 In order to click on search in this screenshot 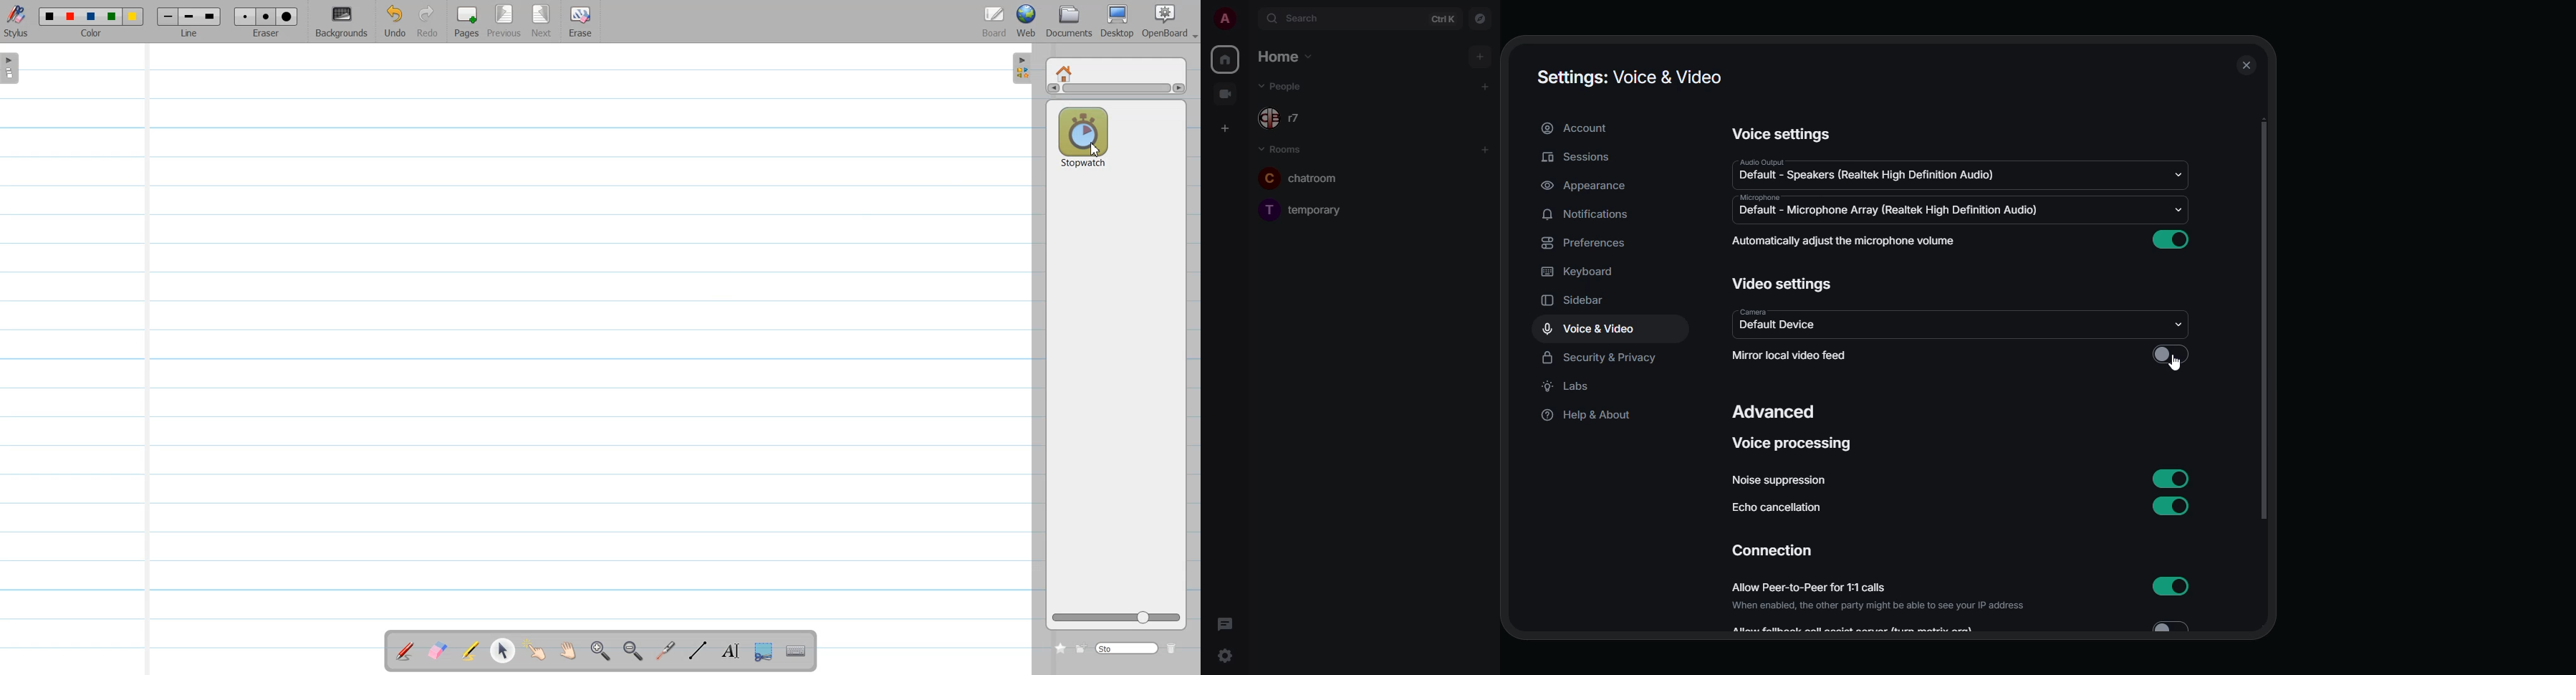, I will do `click(1309, 19)`.